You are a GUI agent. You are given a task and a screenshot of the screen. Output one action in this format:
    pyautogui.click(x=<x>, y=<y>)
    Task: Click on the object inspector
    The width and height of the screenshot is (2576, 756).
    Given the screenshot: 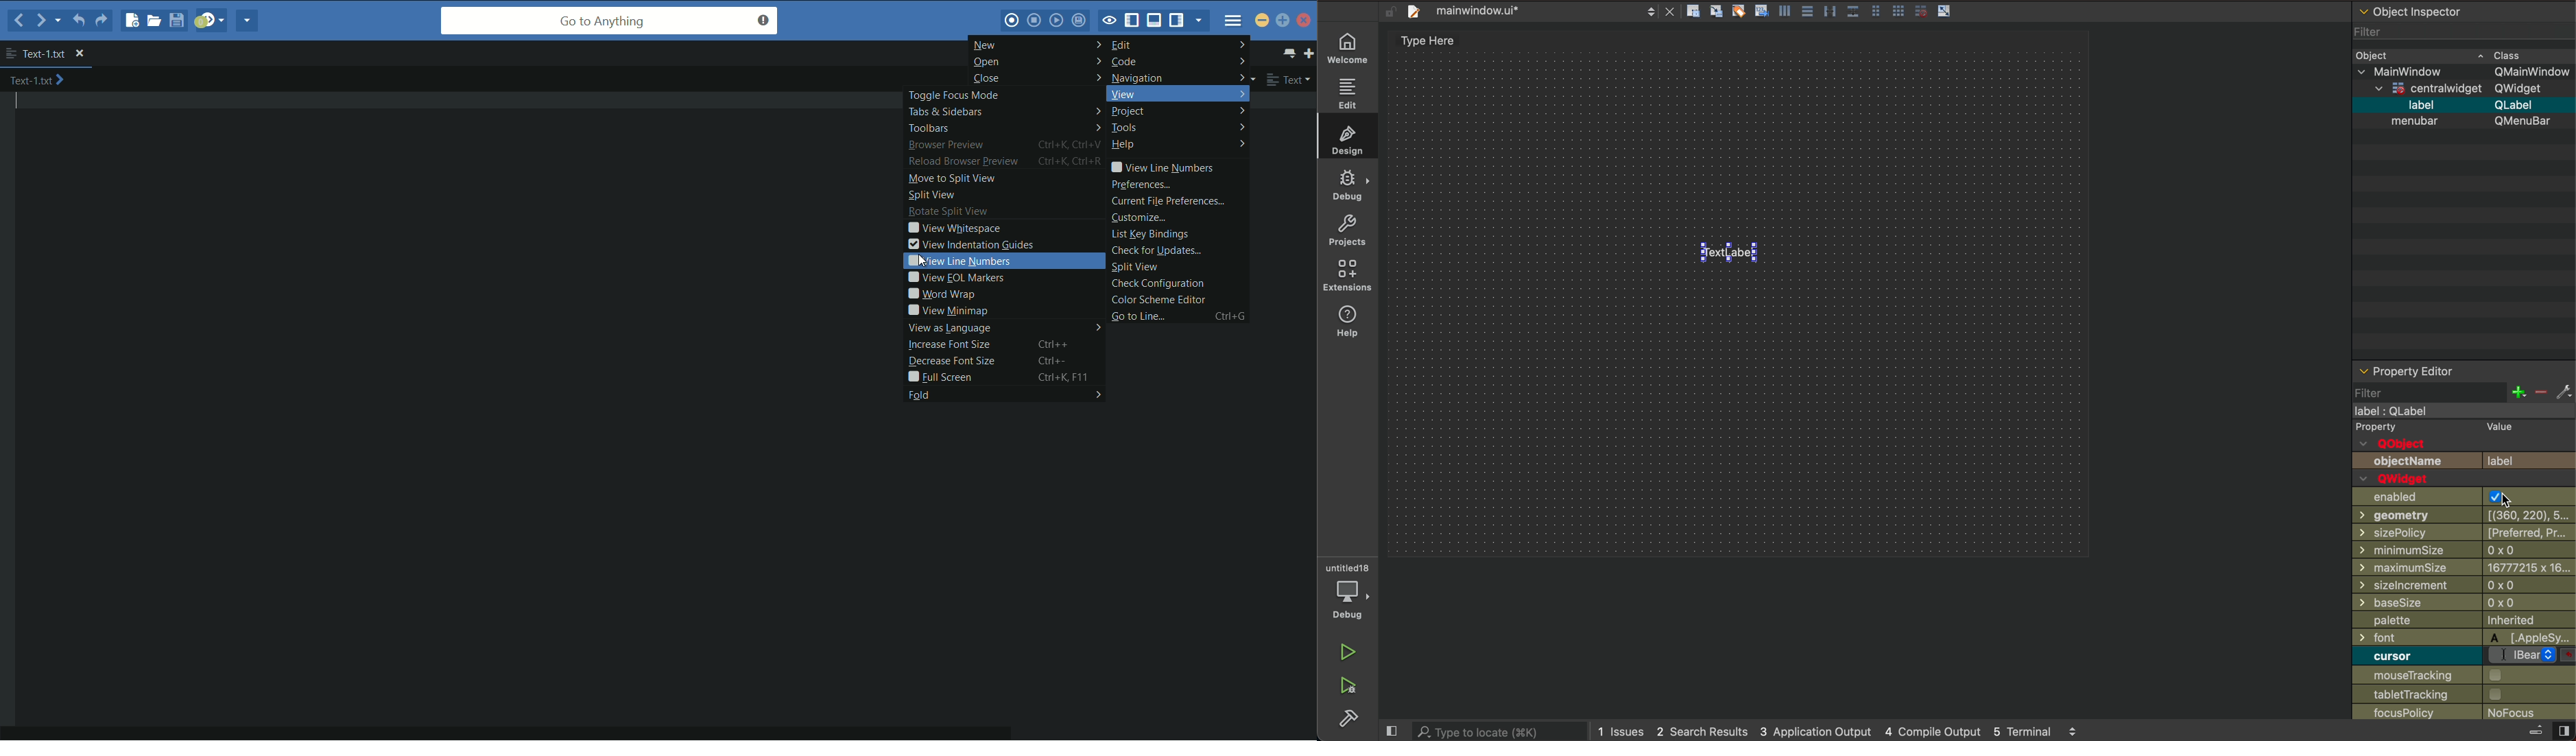 What is the action you would take?
    pyautogui.click(x=2465, y=12)
    